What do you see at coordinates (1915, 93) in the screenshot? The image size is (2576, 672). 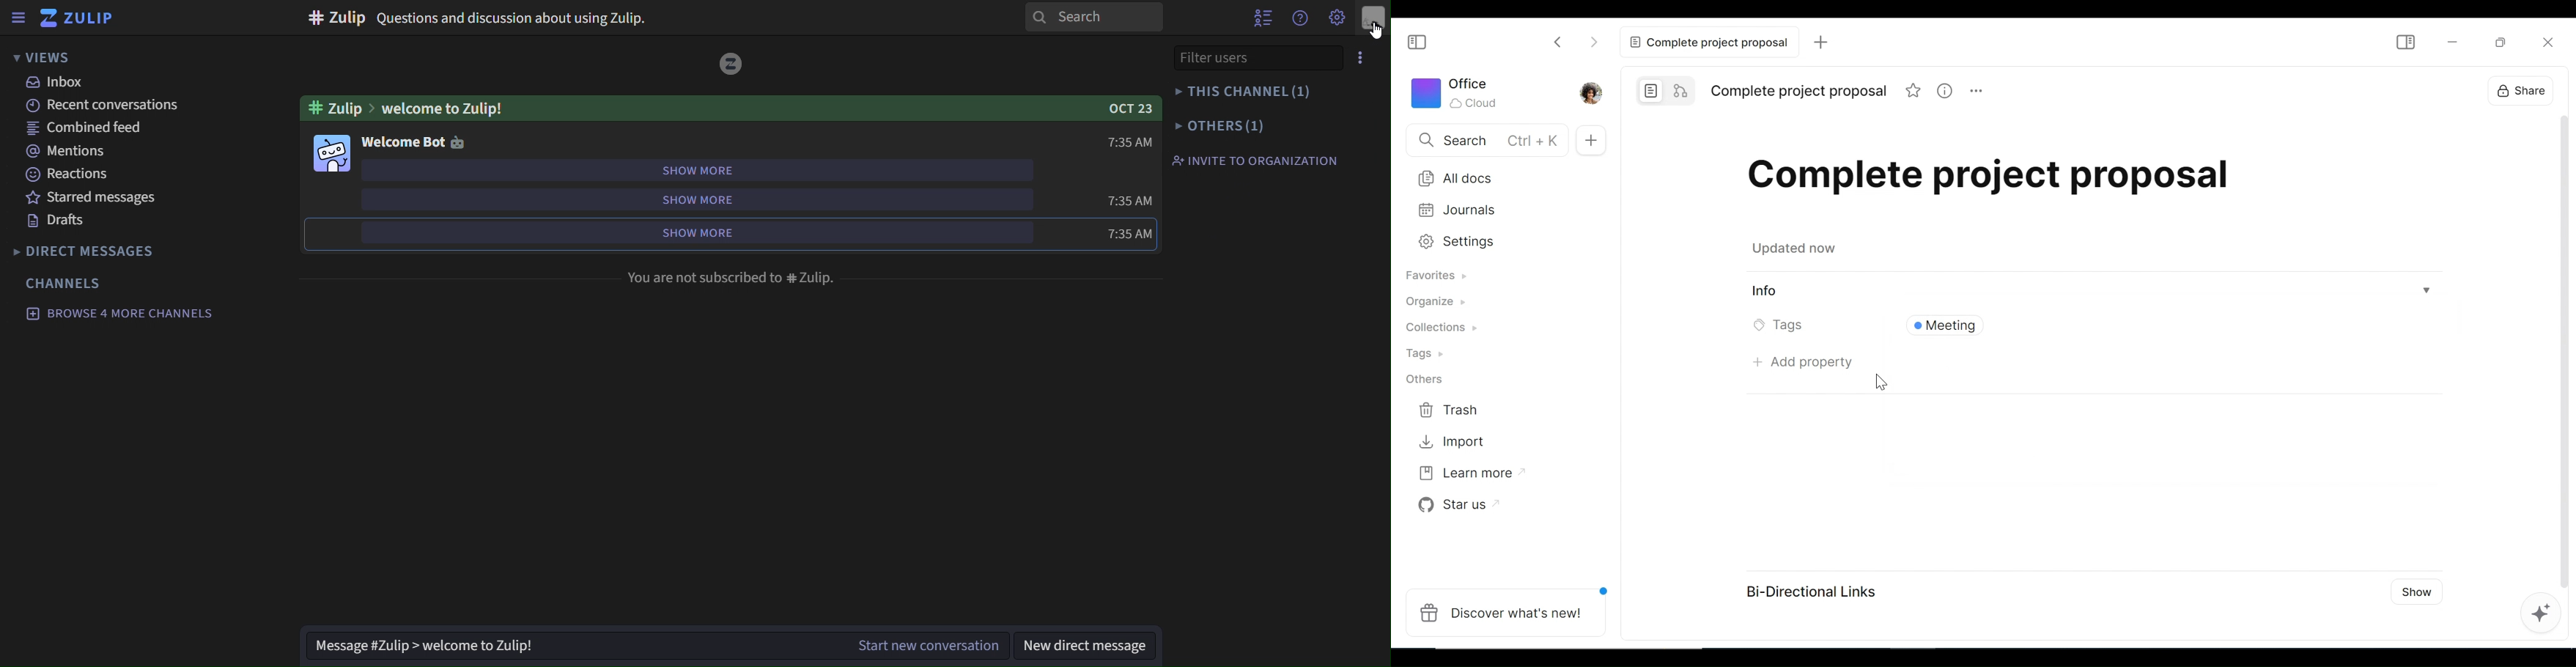 I see `favorite` at bounding box center [1915, 93].